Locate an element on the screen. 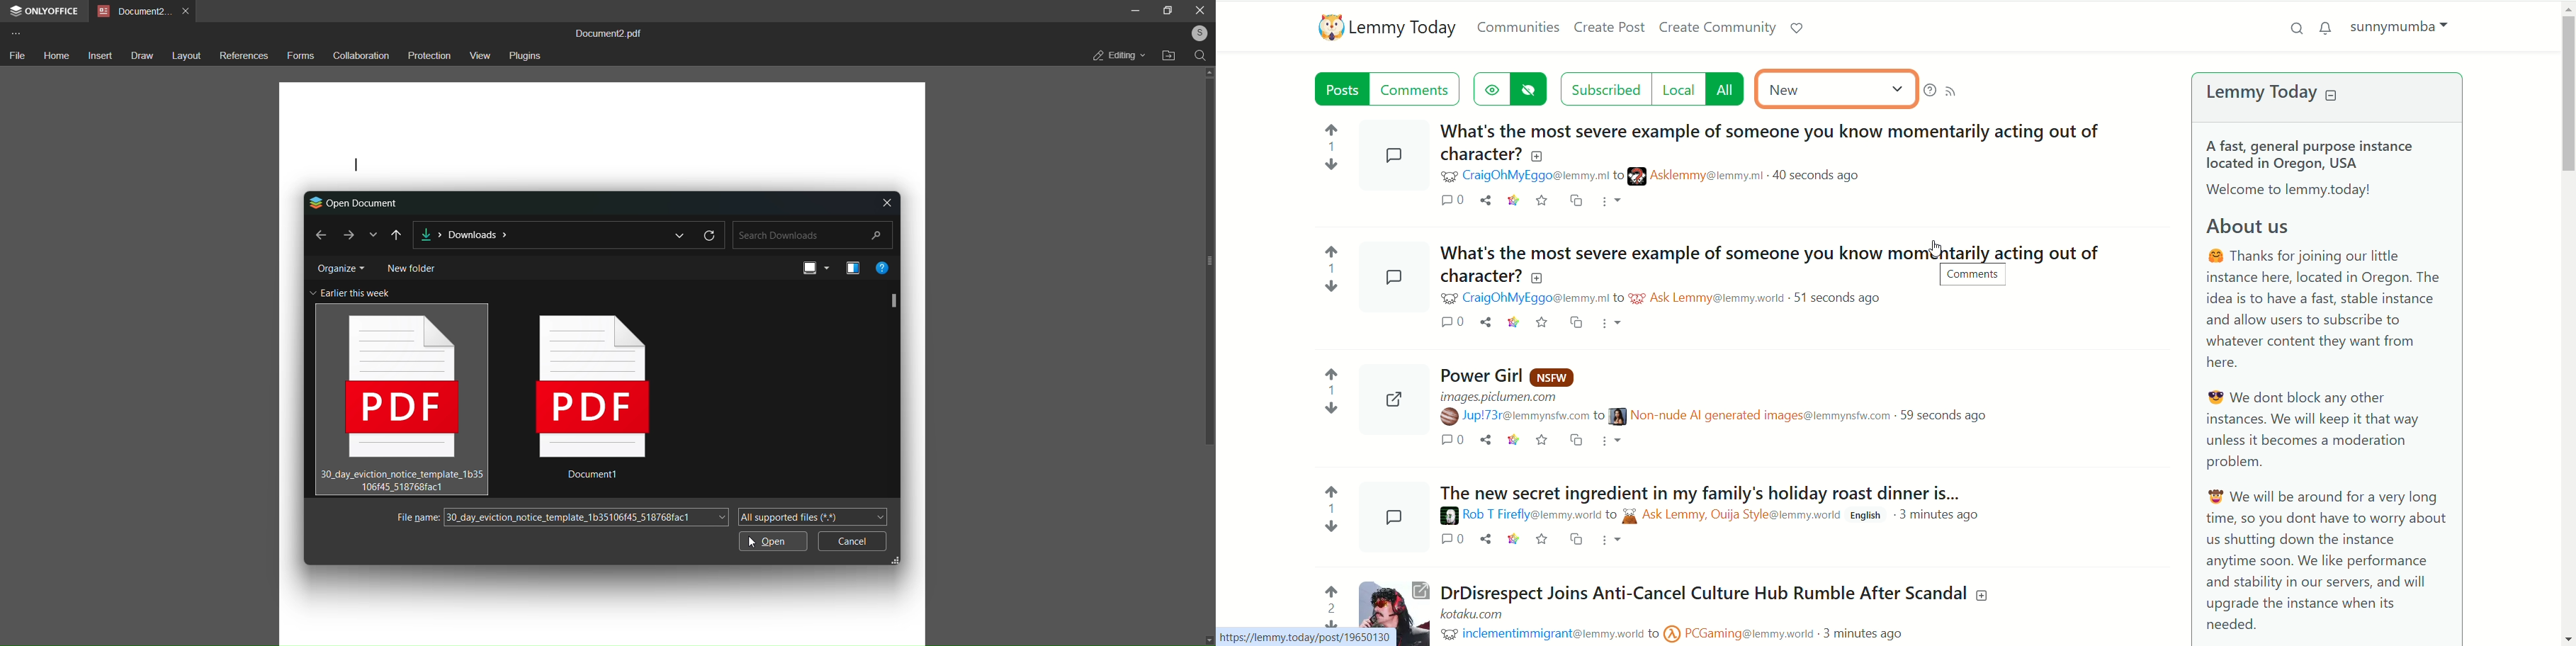  Image preview is located at coordinates (1392, 518).